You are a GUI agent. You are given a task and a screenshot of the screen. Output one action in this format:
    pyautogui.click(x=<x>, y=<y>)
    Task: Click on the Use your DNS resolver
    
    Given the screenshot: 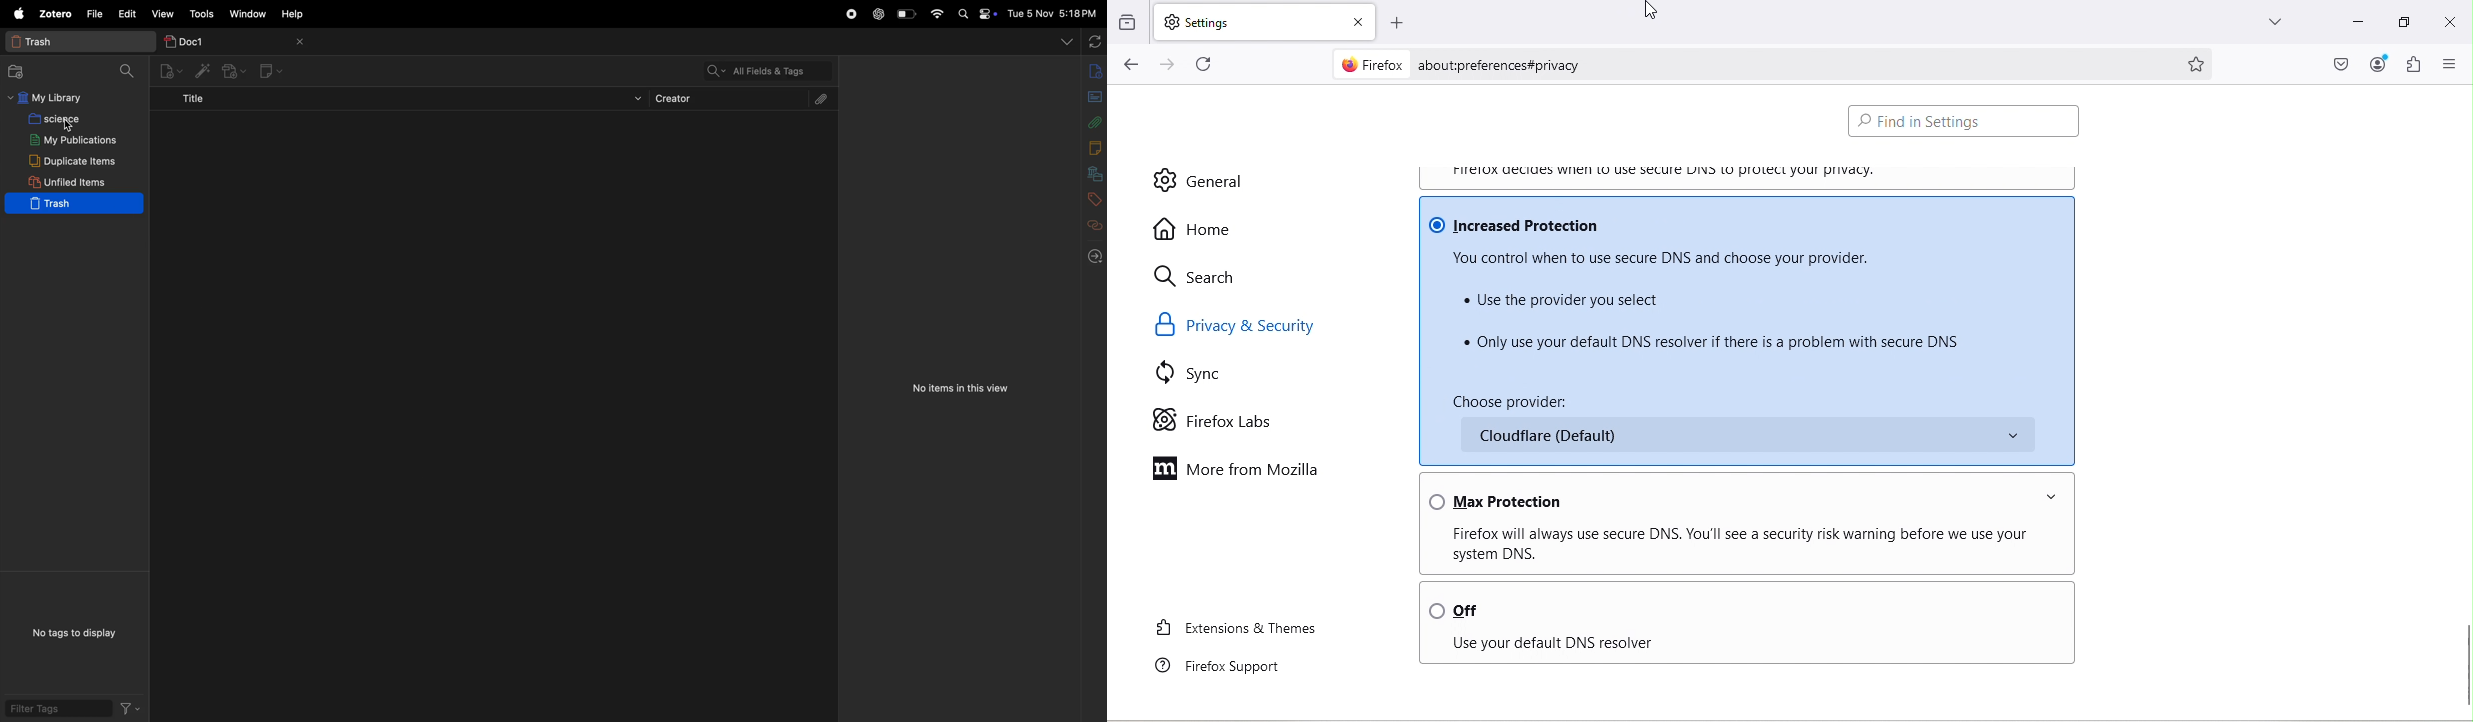 What is the action you would take?
    pyautogui.click(x=1726, y=648)
    